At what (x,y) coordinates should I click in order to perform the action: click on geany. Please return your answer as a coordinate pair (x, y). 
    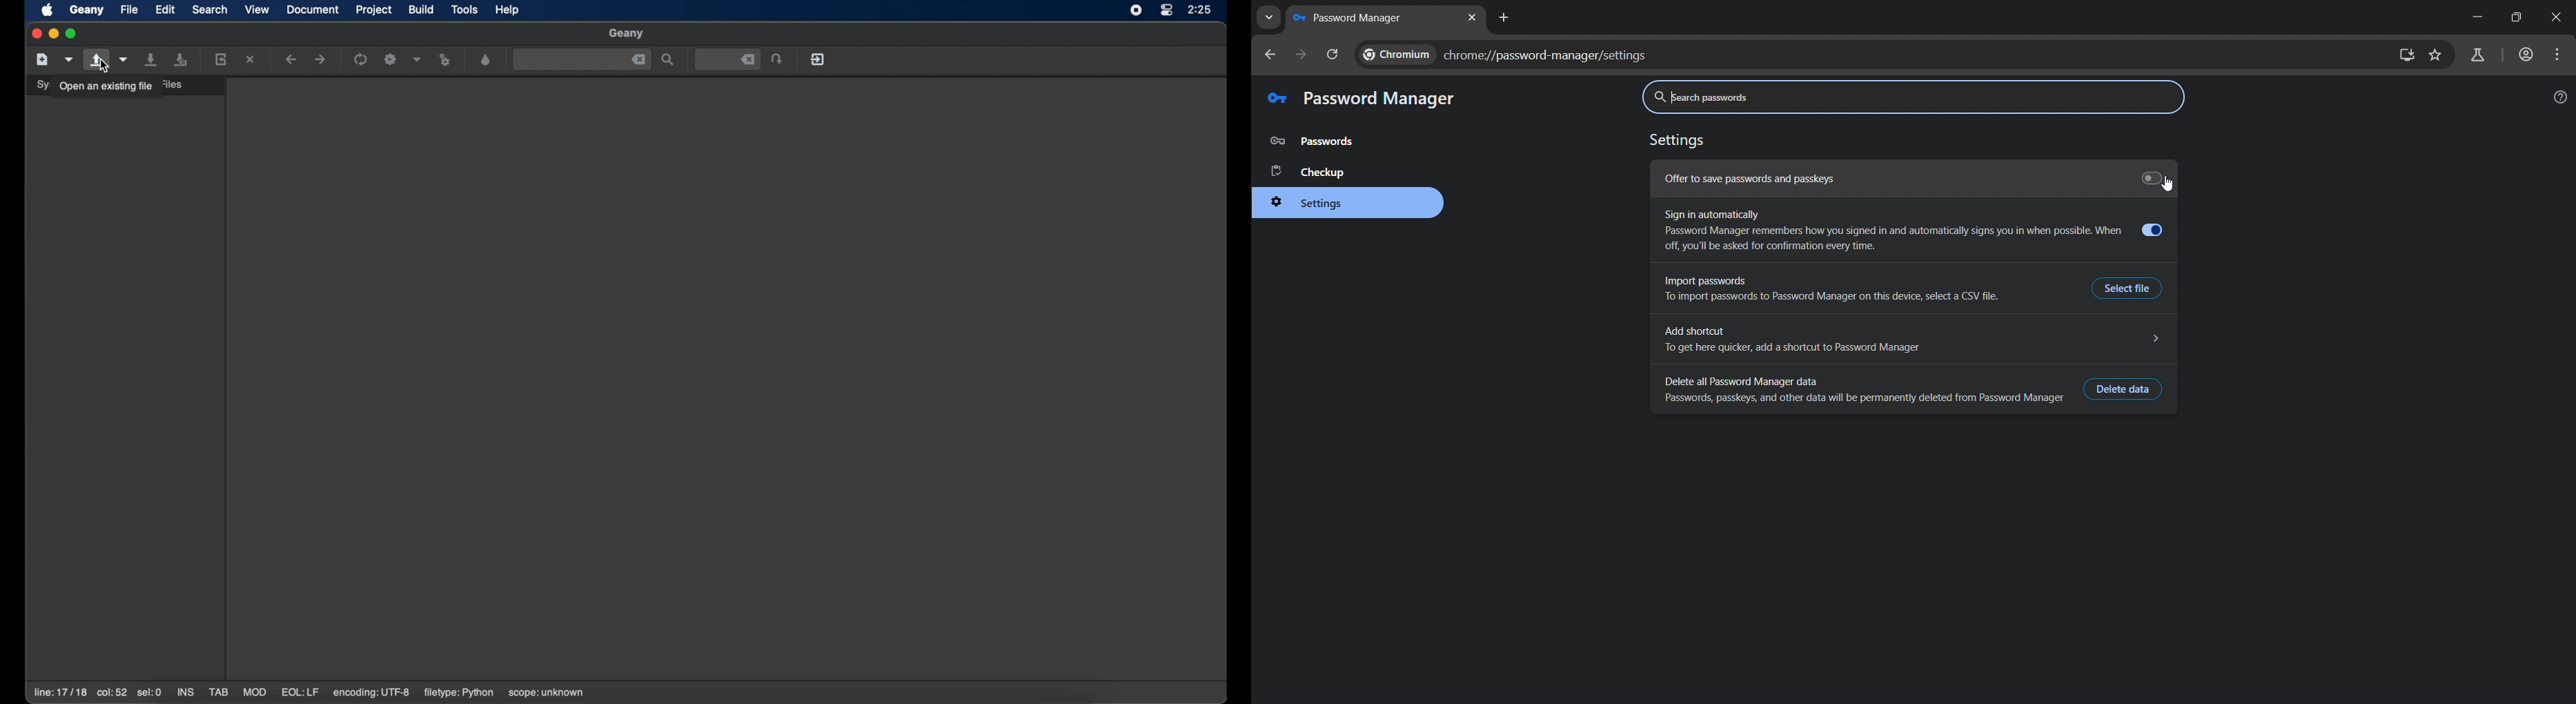
    Looking at the image, I should click on (87, 10).